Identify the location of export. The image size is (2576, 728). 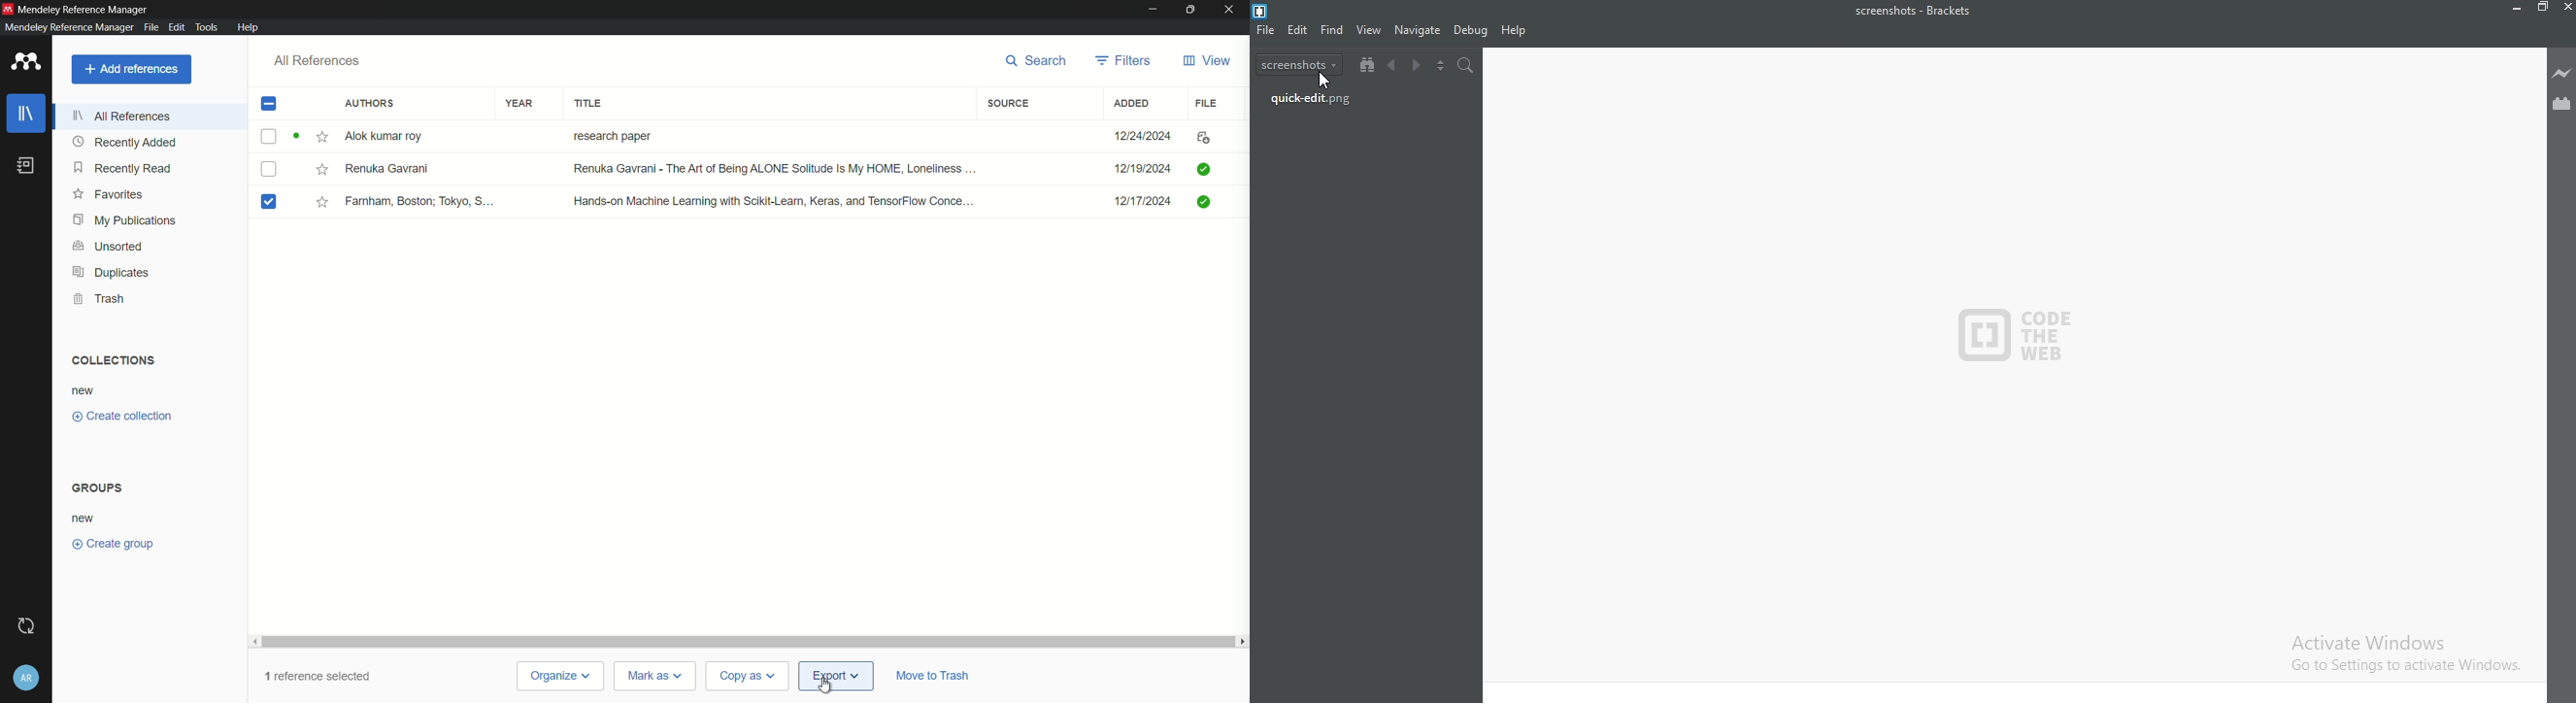
(836, 677).